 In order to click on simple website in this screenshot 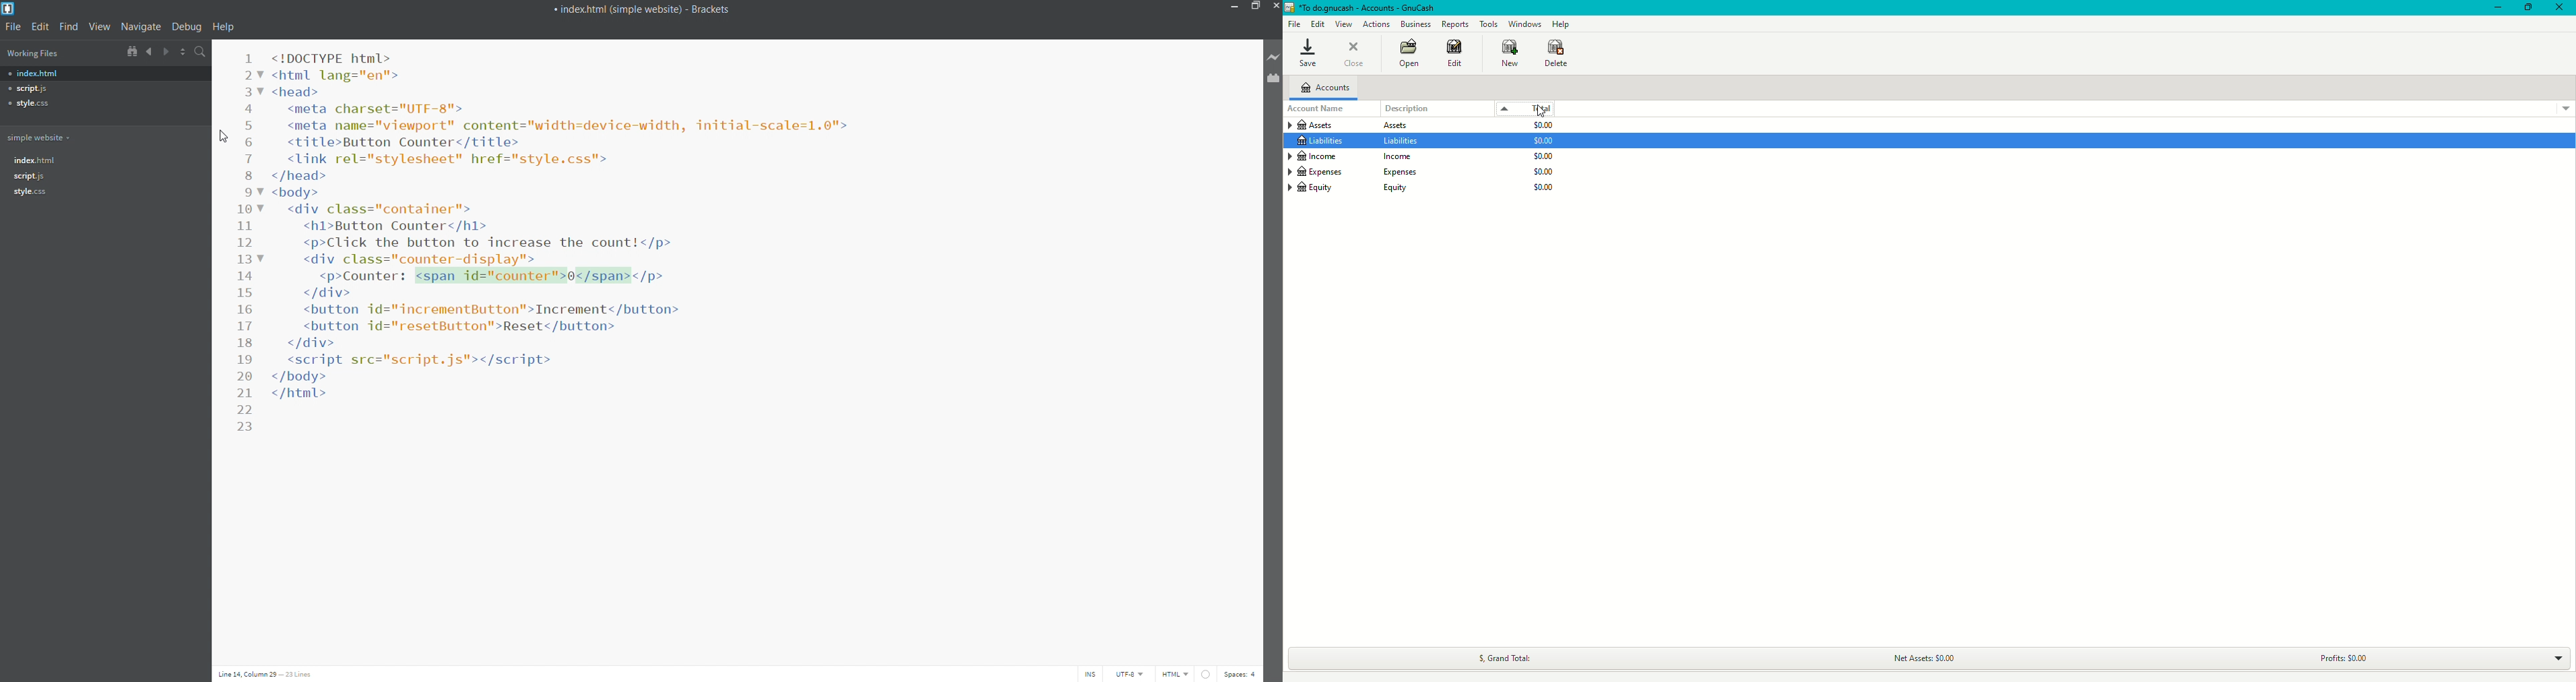, I will do `click(41, 136)`.